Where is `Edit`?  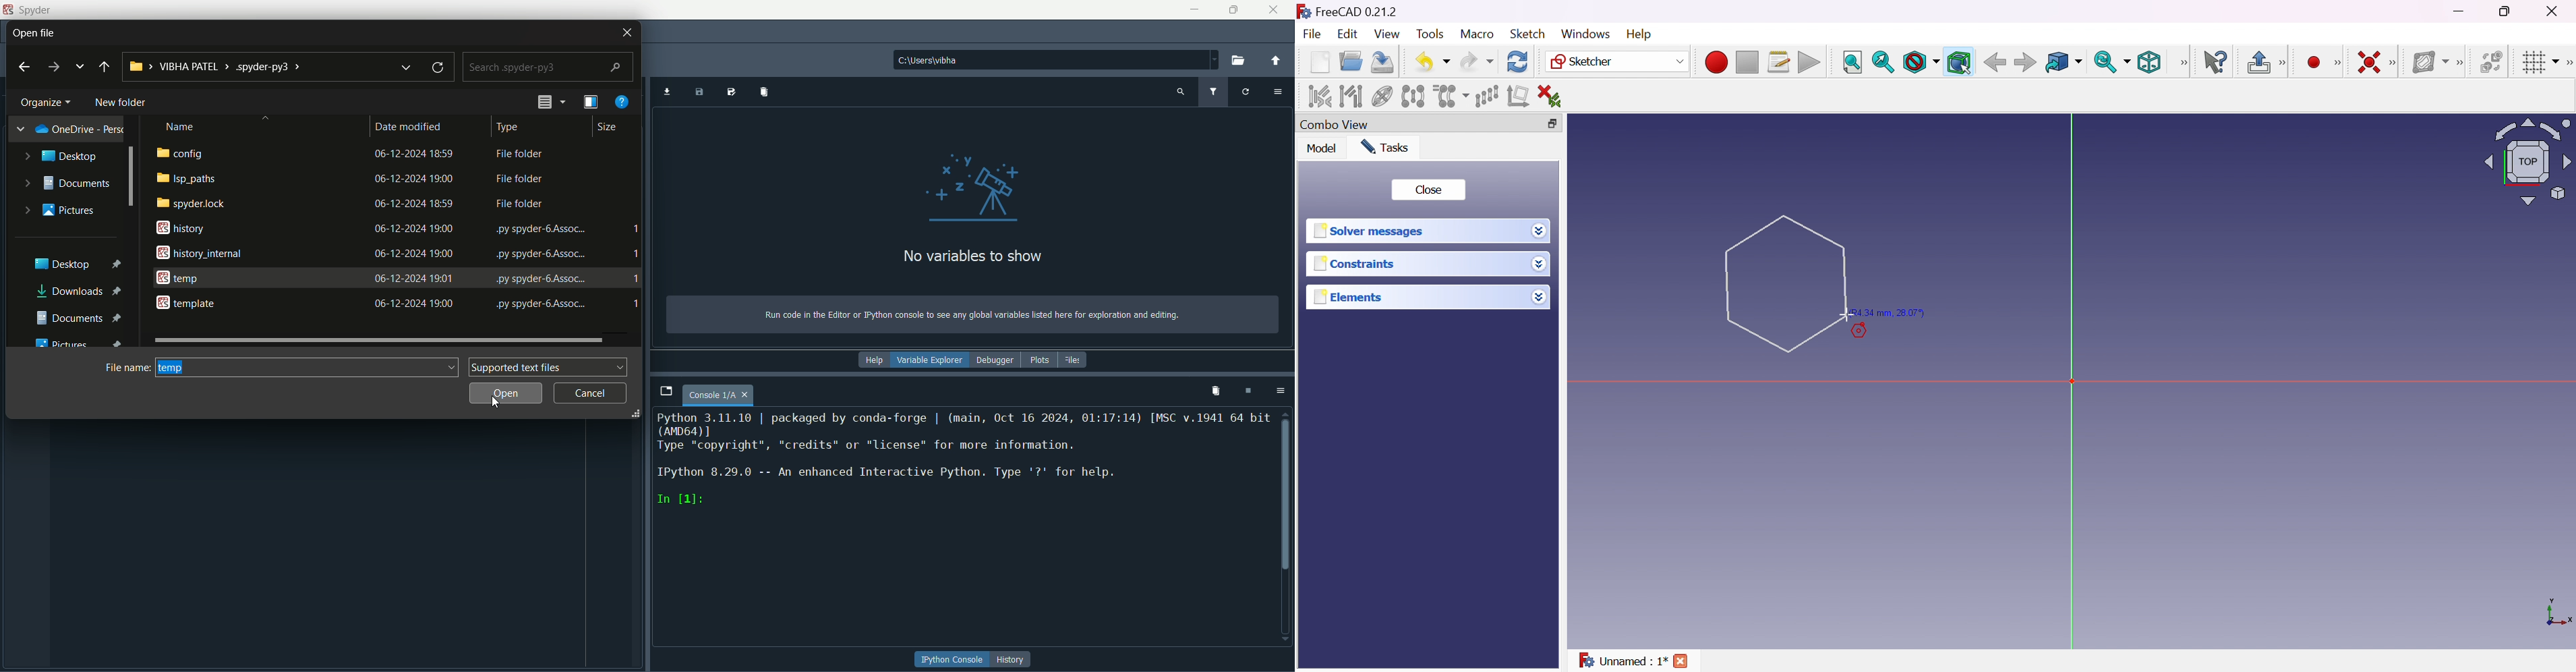
Edit is located at coordinates (1349, 34).